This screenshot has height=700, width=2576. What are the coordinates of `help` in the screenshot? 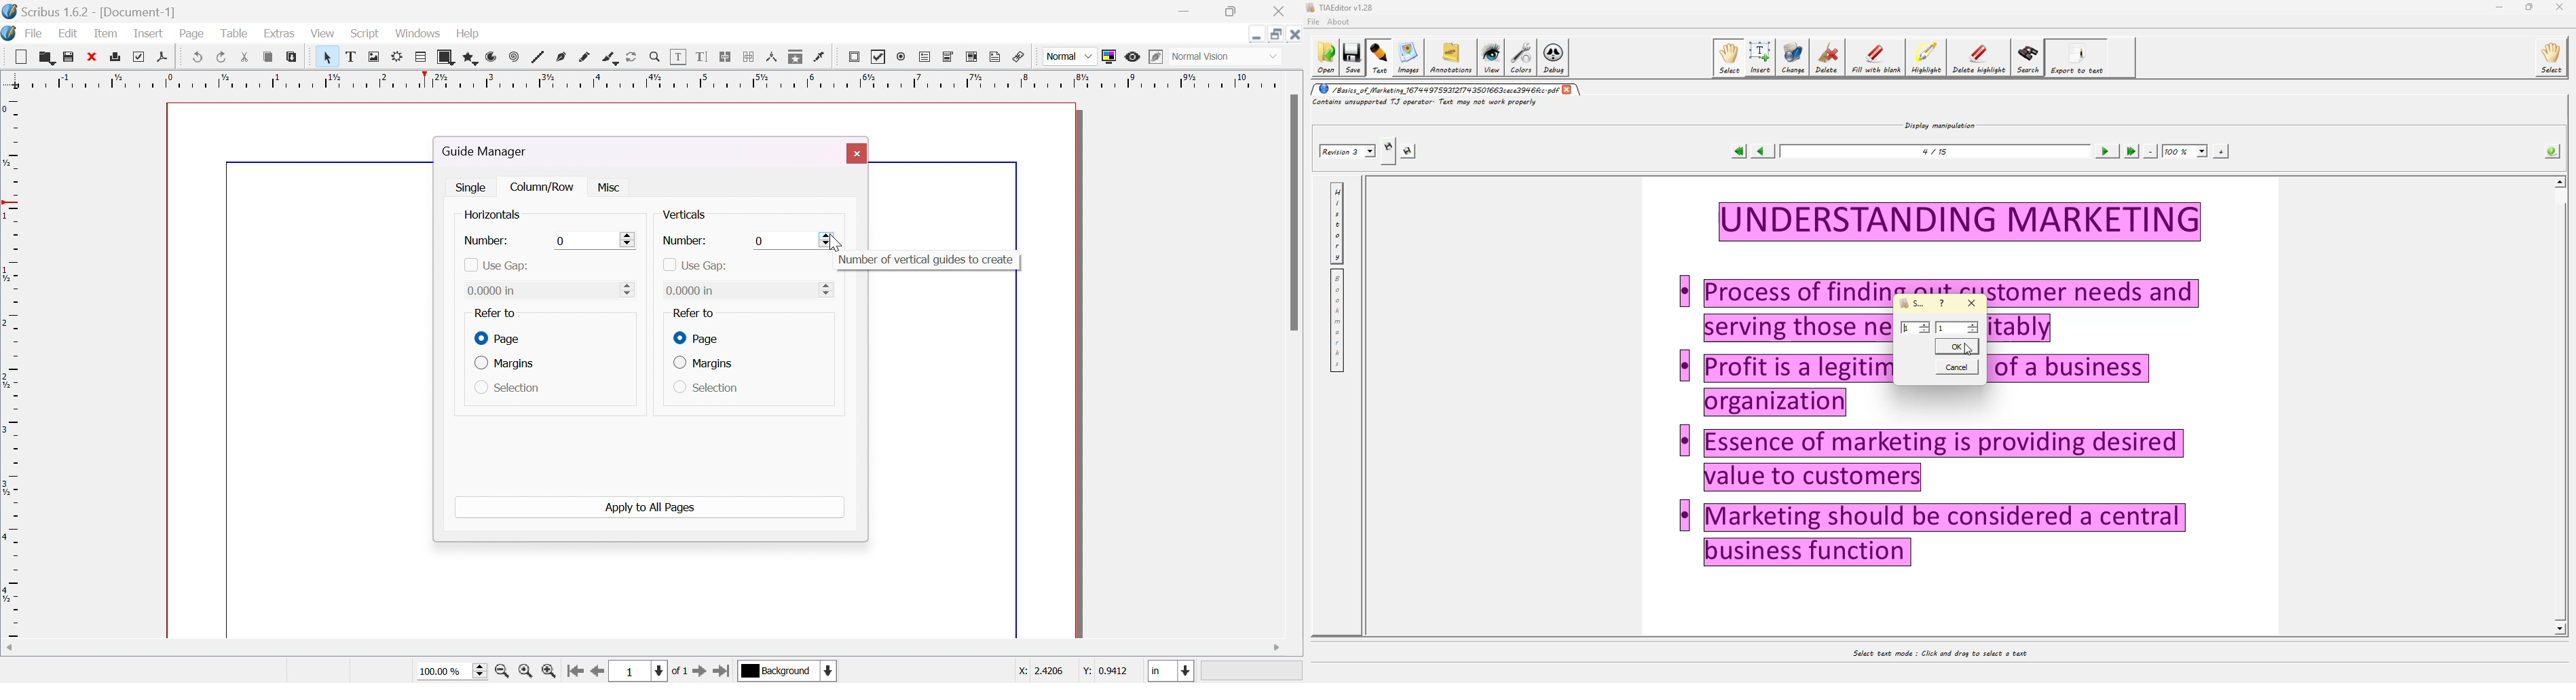 It's located at (473, 35).